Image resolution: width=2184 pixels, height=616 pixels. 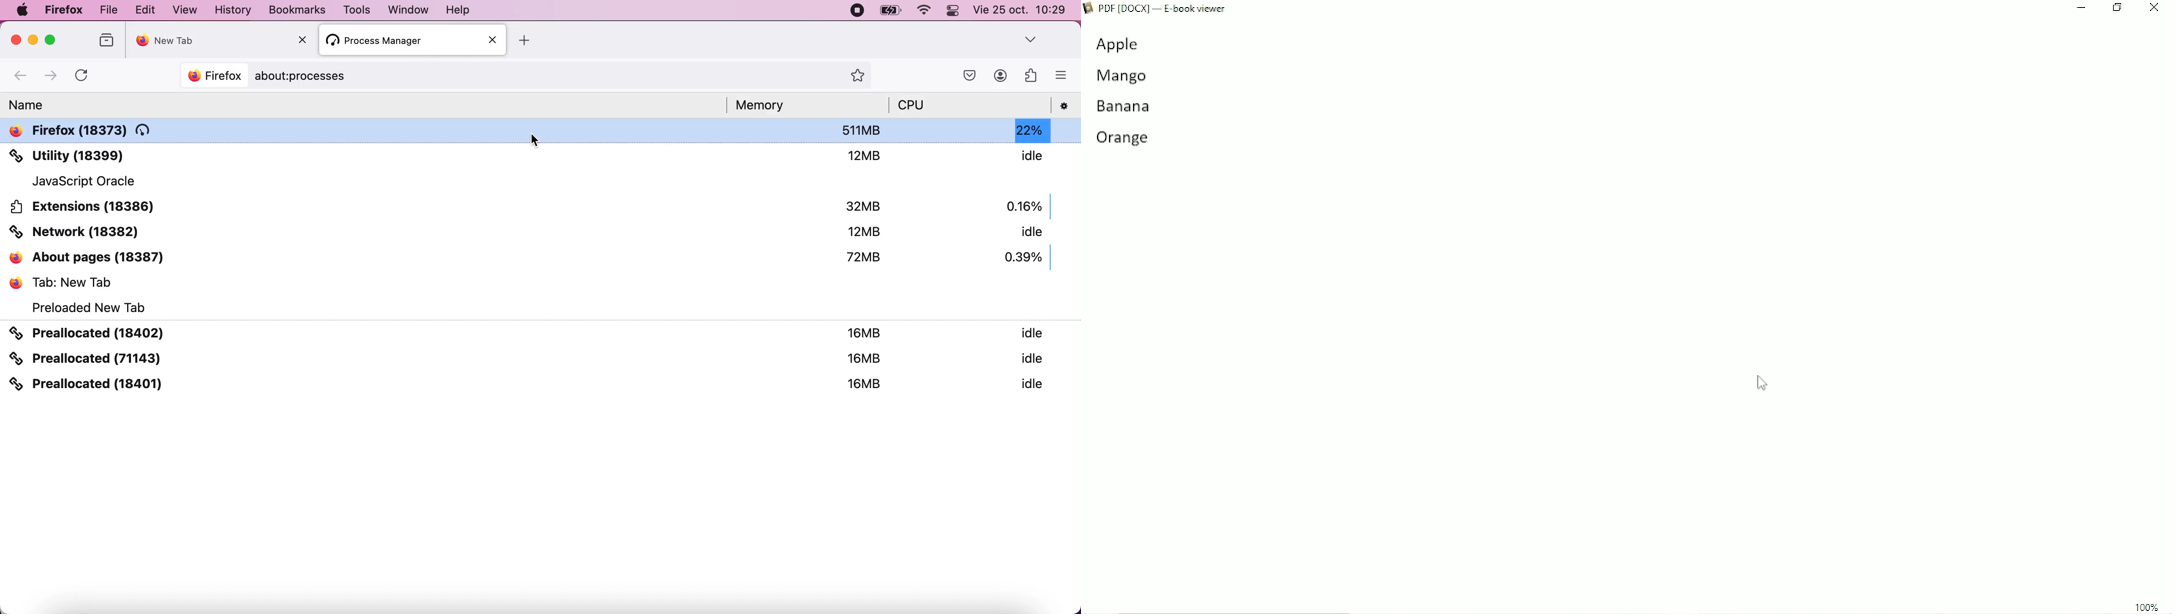 I want to click on Process manager, so click(x=413, y=40).